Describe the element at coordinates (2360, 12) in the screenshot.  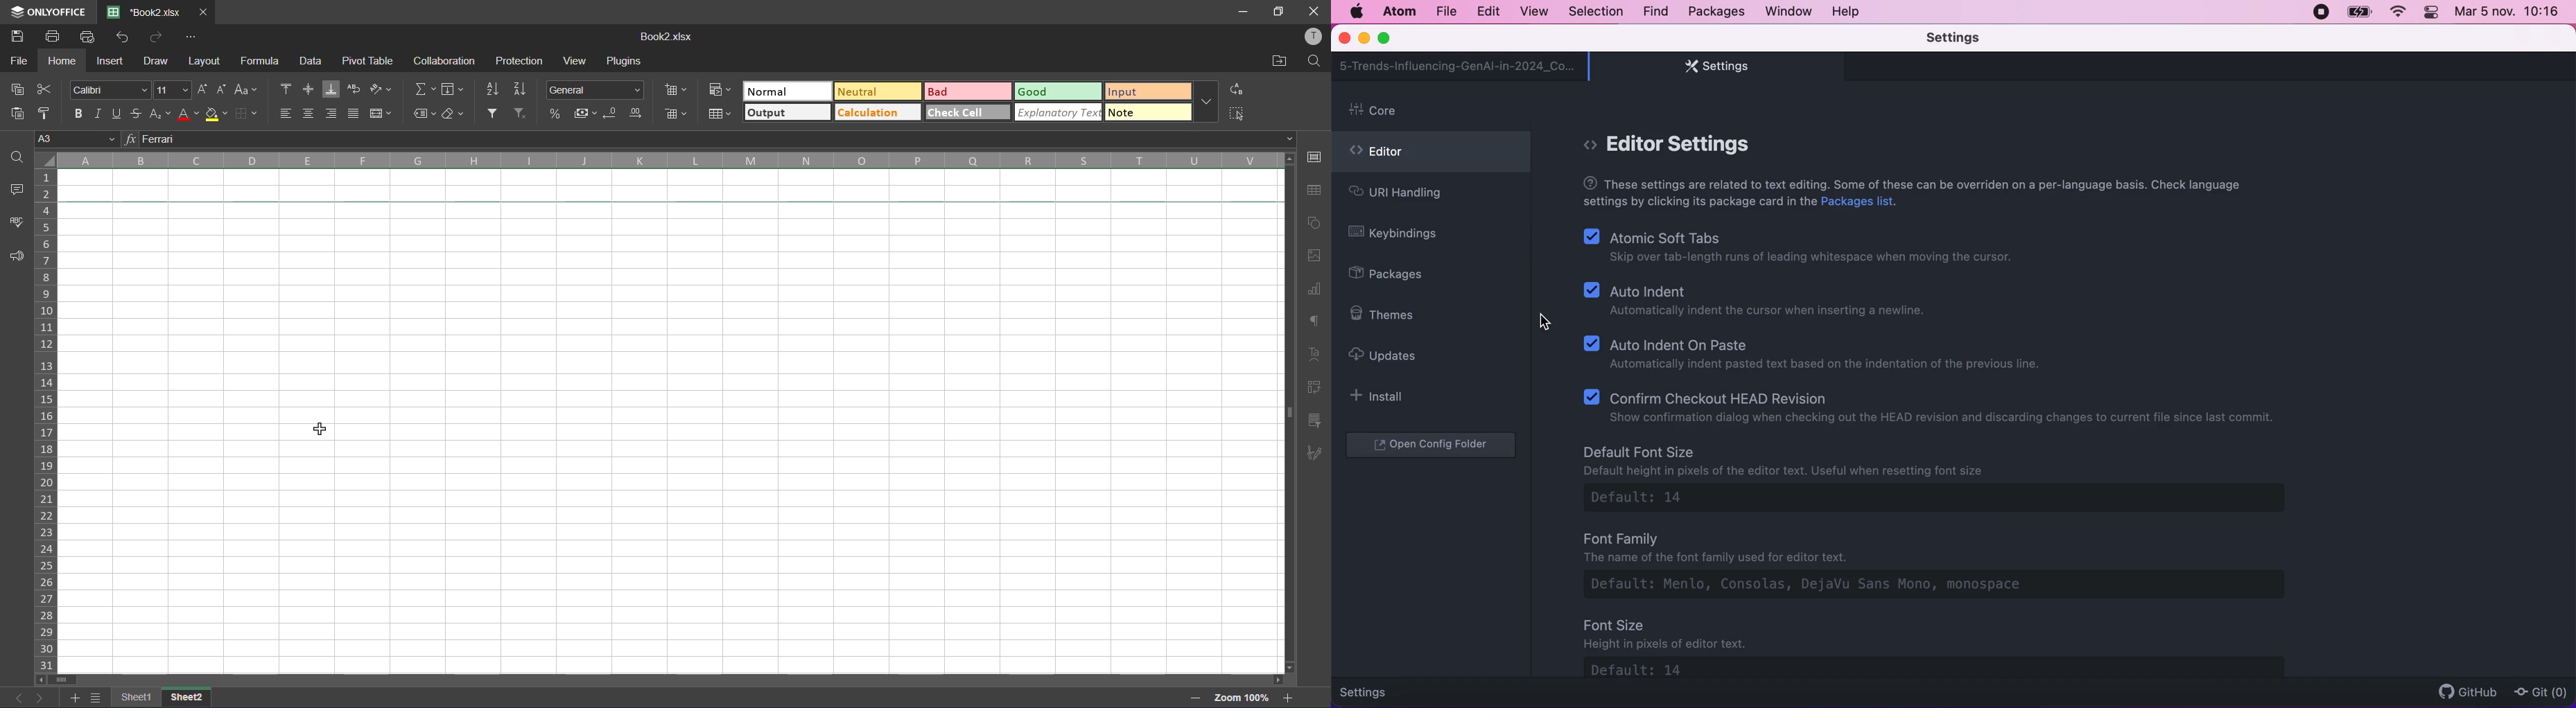
I see `battery` at that location.